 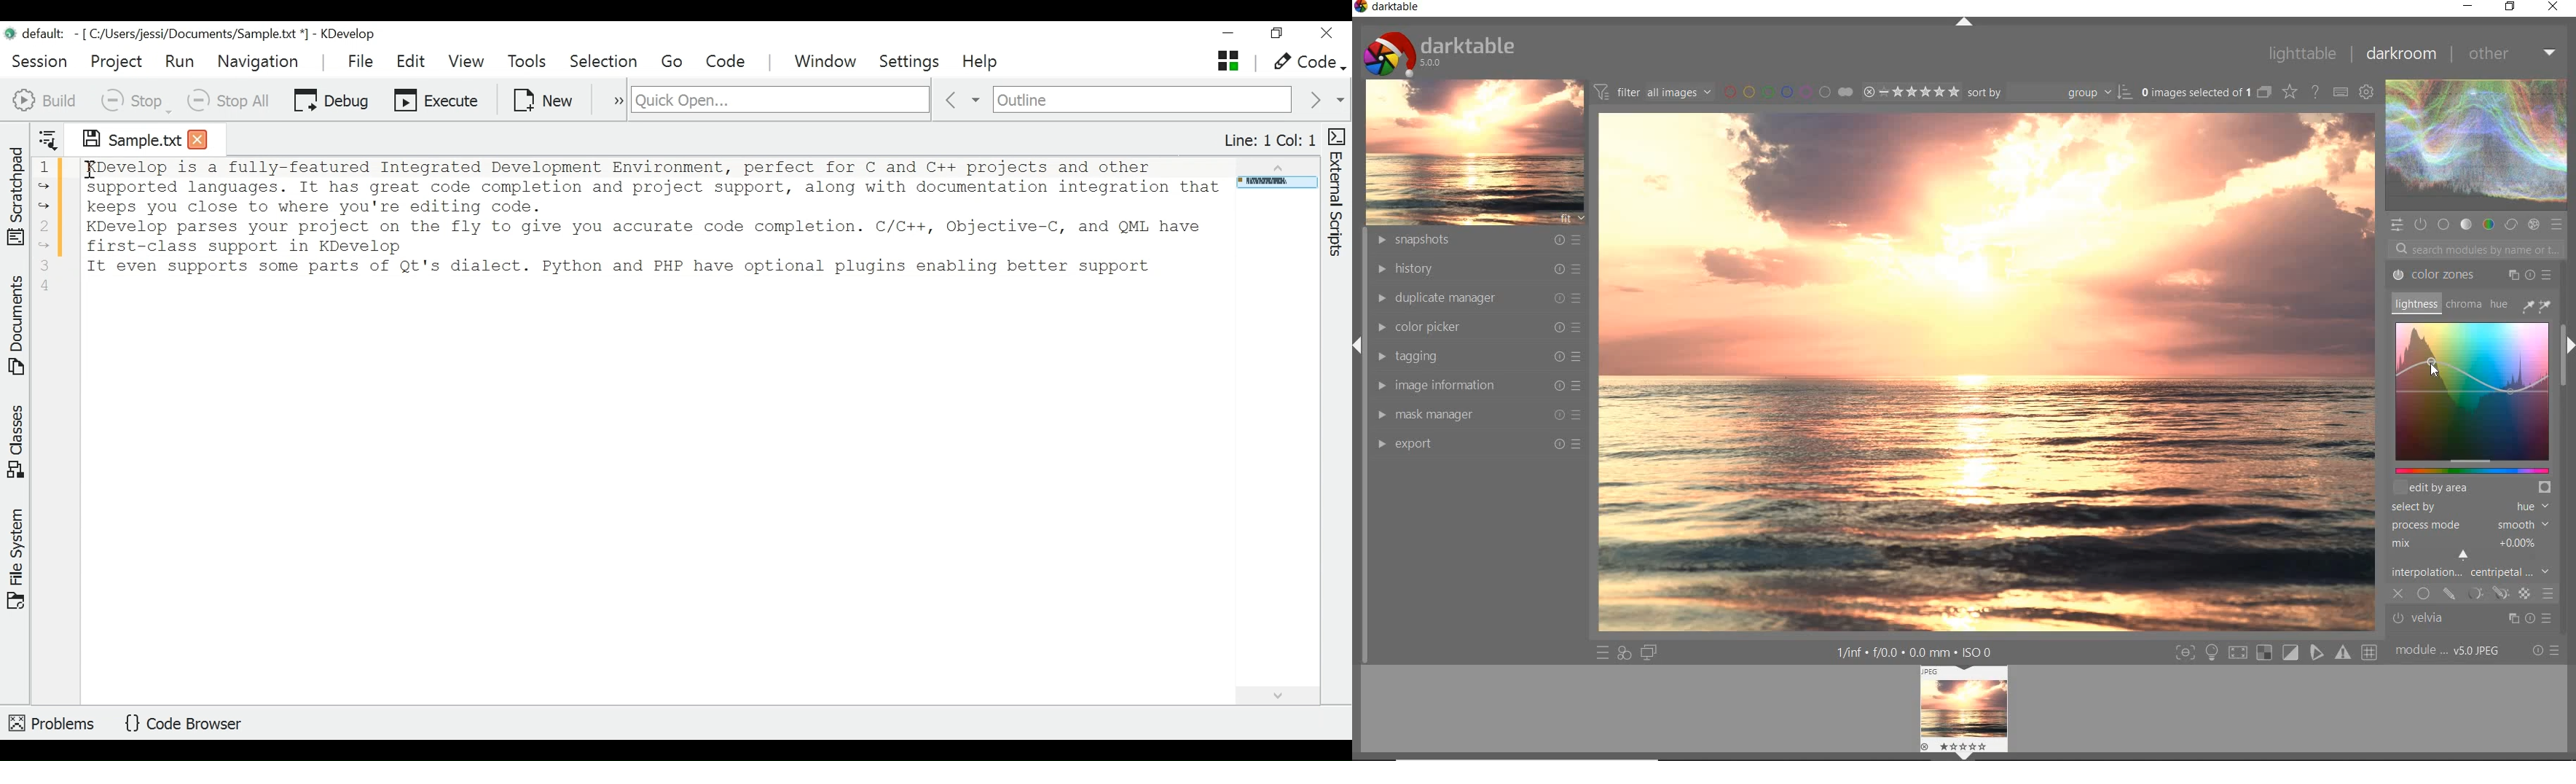 What do you see at coordinates (1474, 151) in the screenshot?
I see `IMAGE` at bounding box center [1474, 151].